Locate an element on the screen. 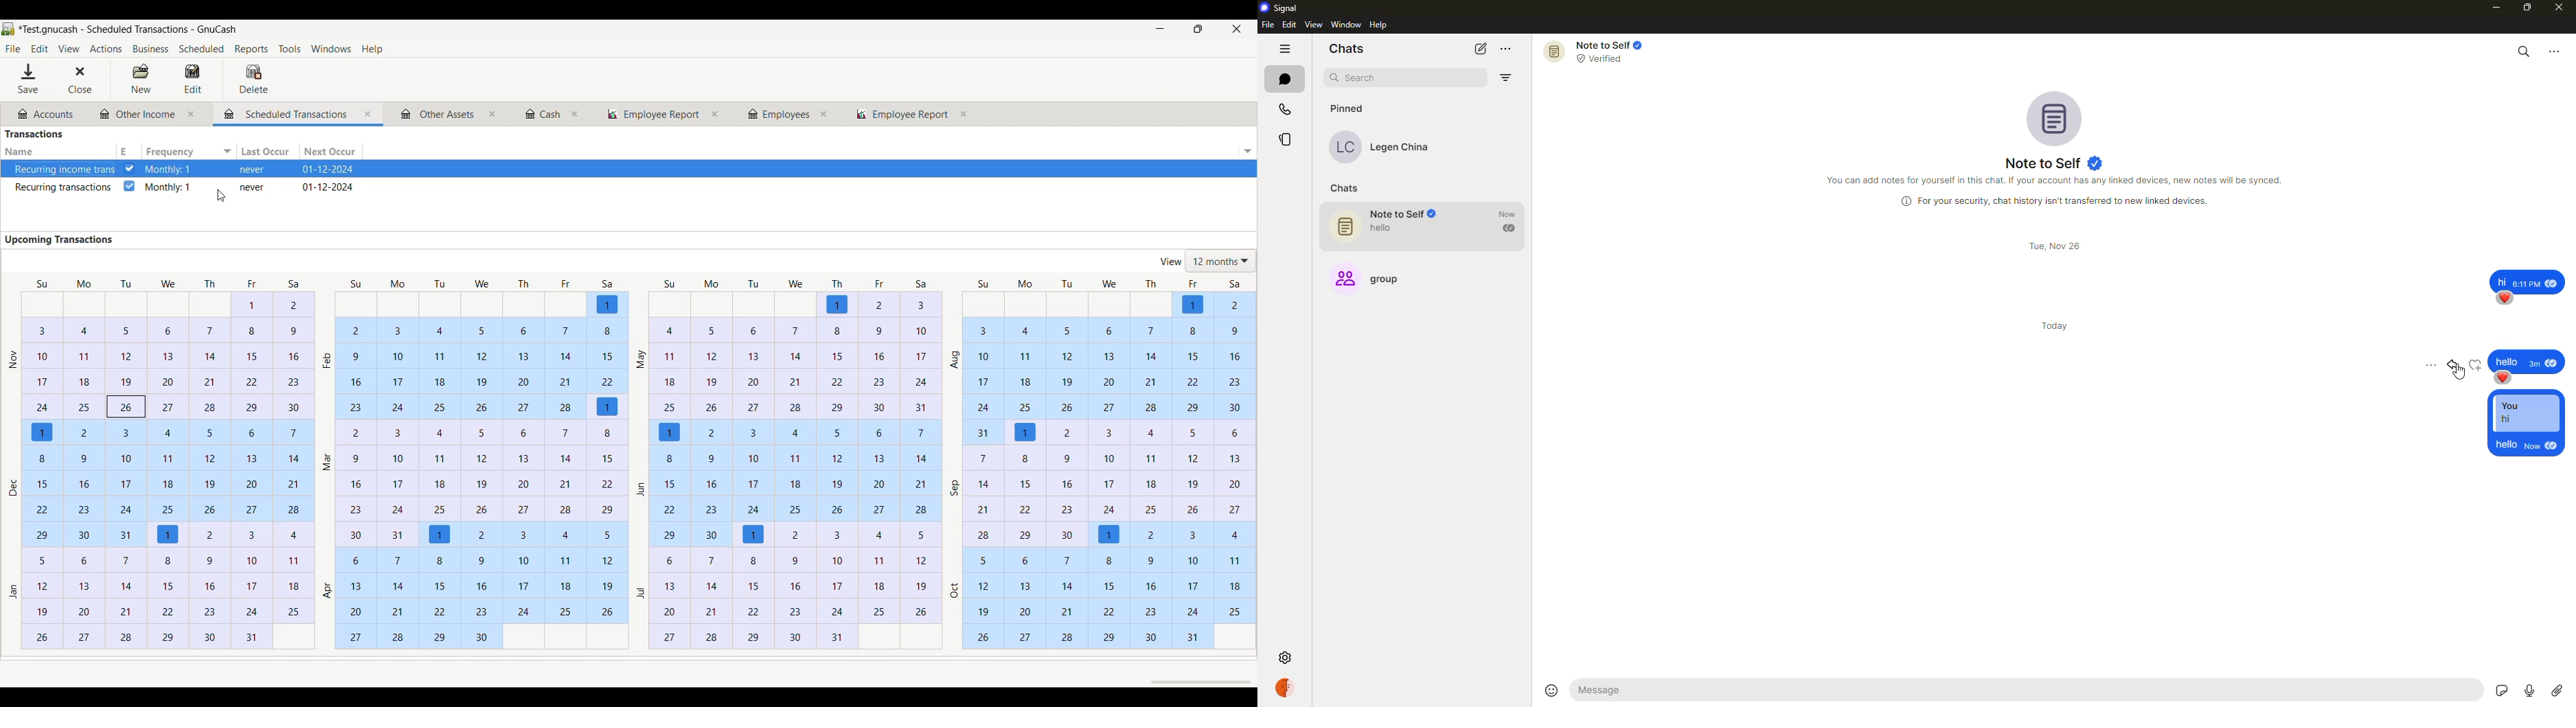  window is located at coordinates (1345, 25).